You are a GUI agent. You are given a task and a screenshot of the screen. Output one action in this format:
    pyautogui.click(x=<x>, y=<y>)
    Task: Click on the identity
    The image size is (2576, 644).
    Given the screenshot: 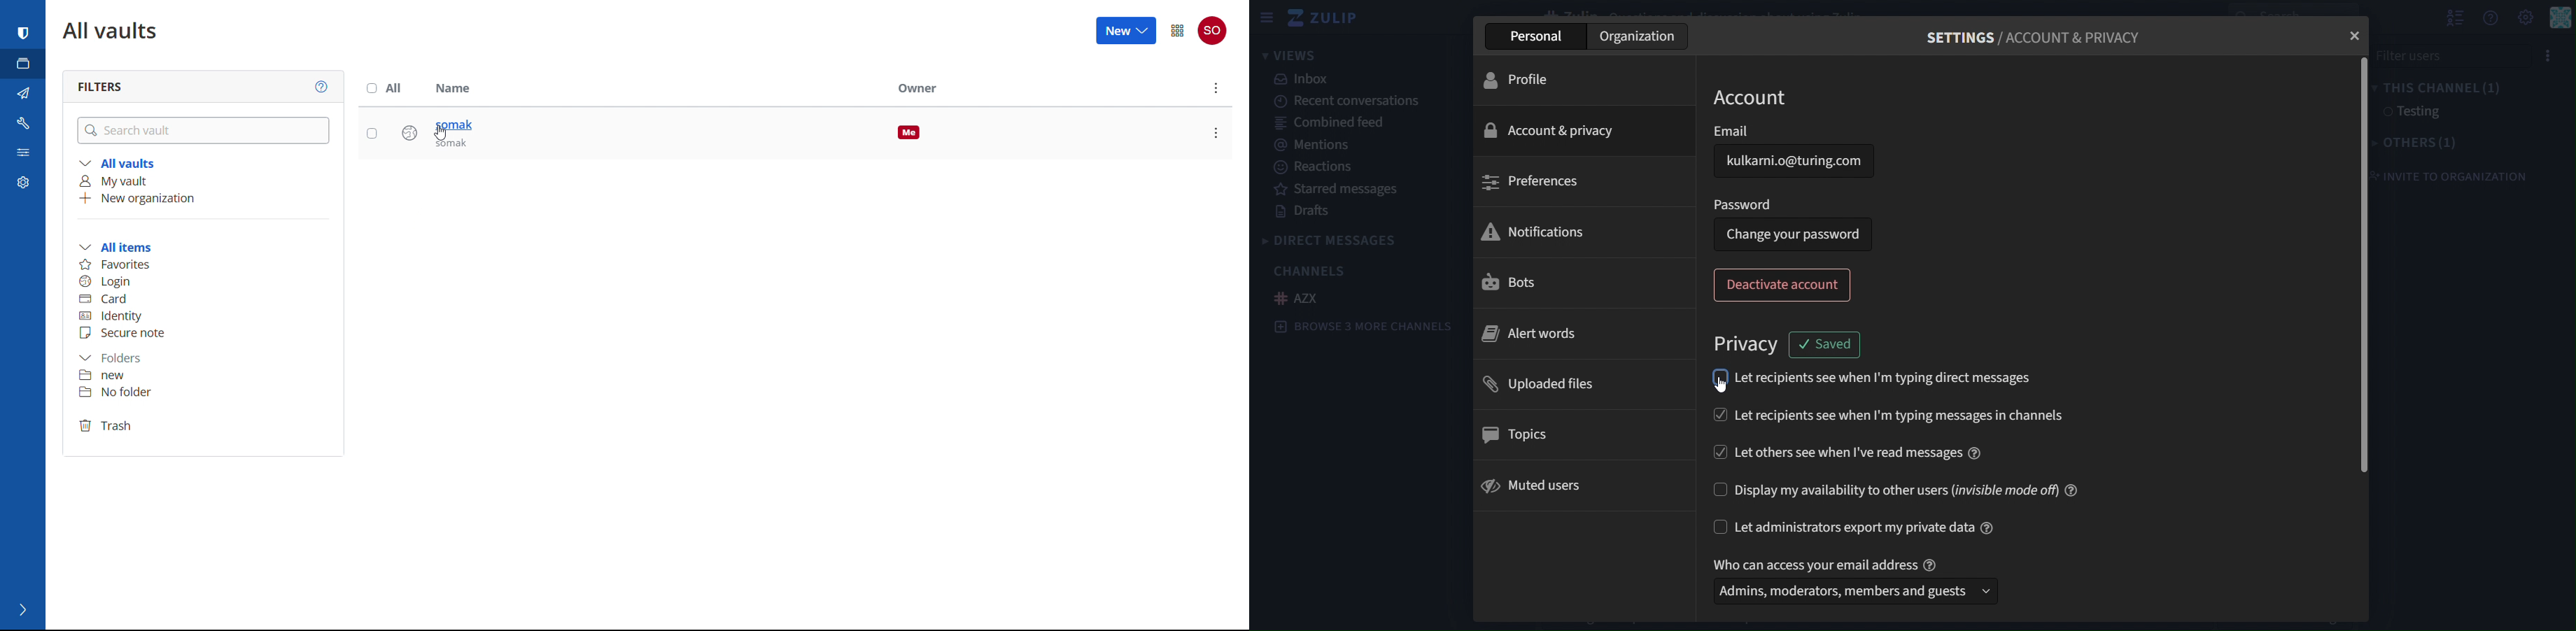 What is the action you would take?
    pyautogui.click(x=200, y=316)
    